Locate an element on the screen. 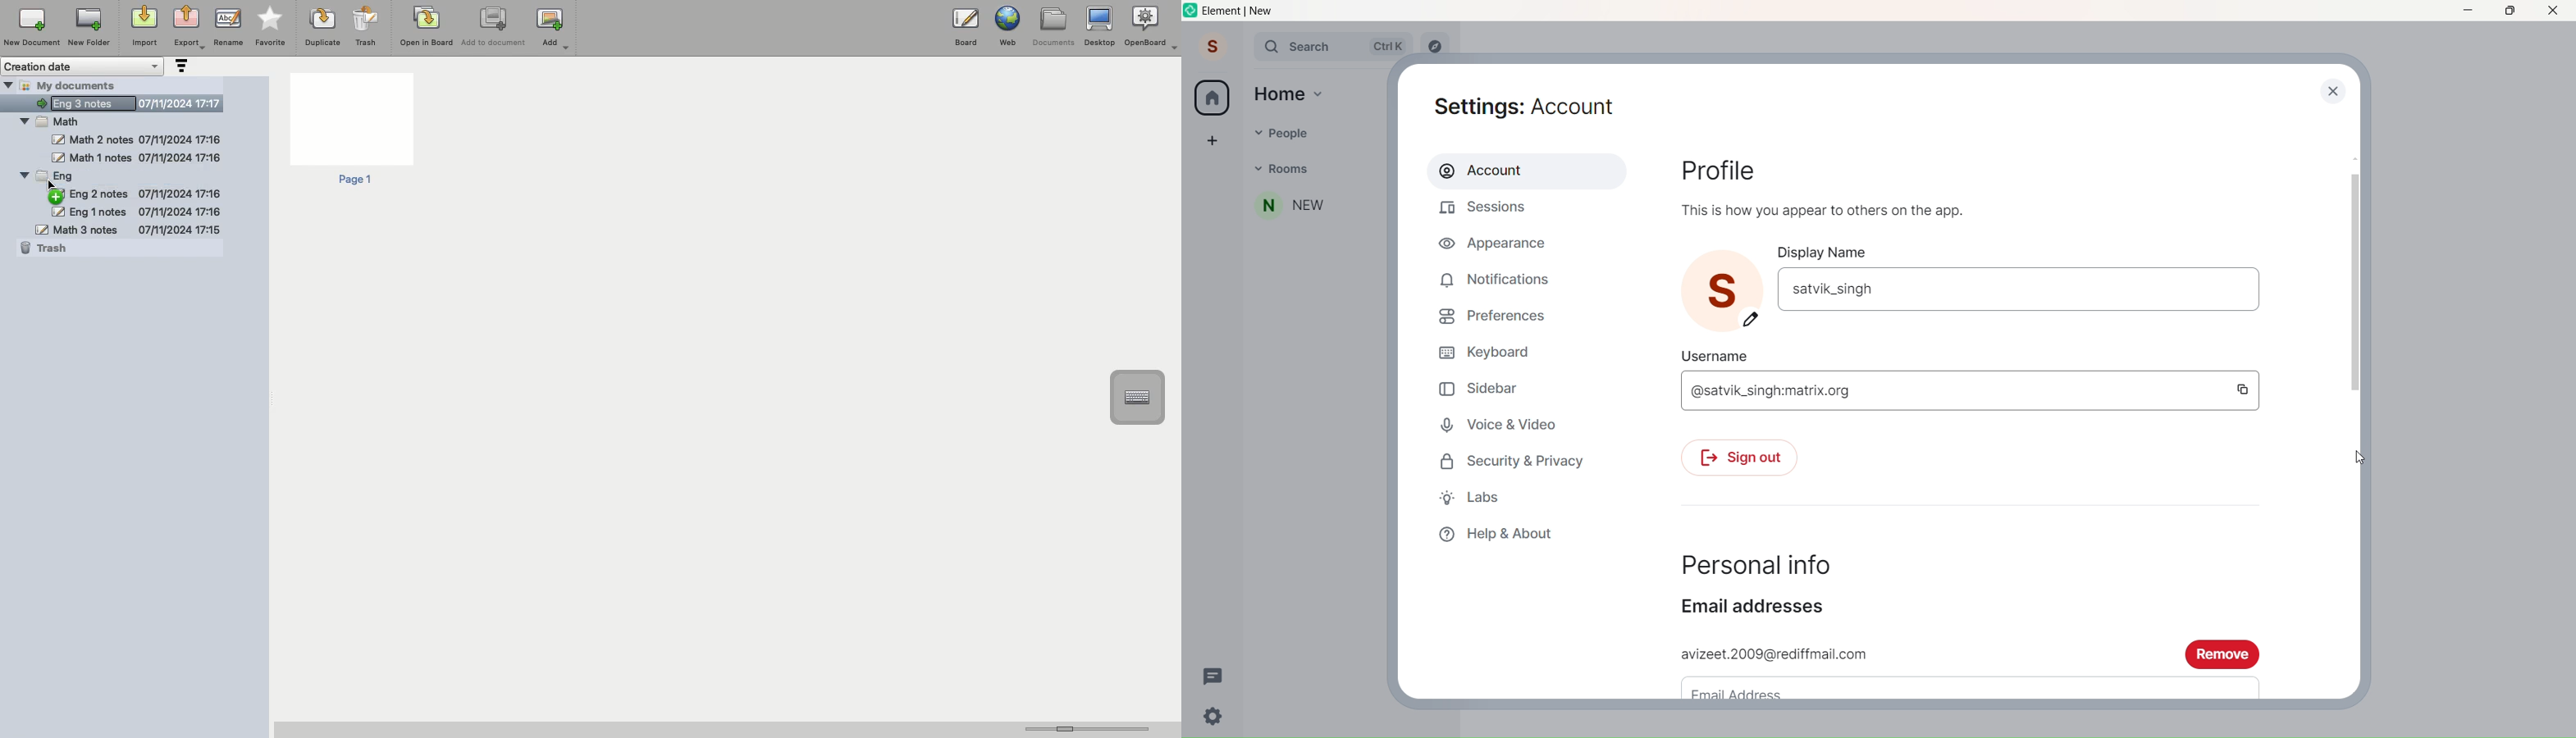  Copy is located at coordinates (2242, 392).